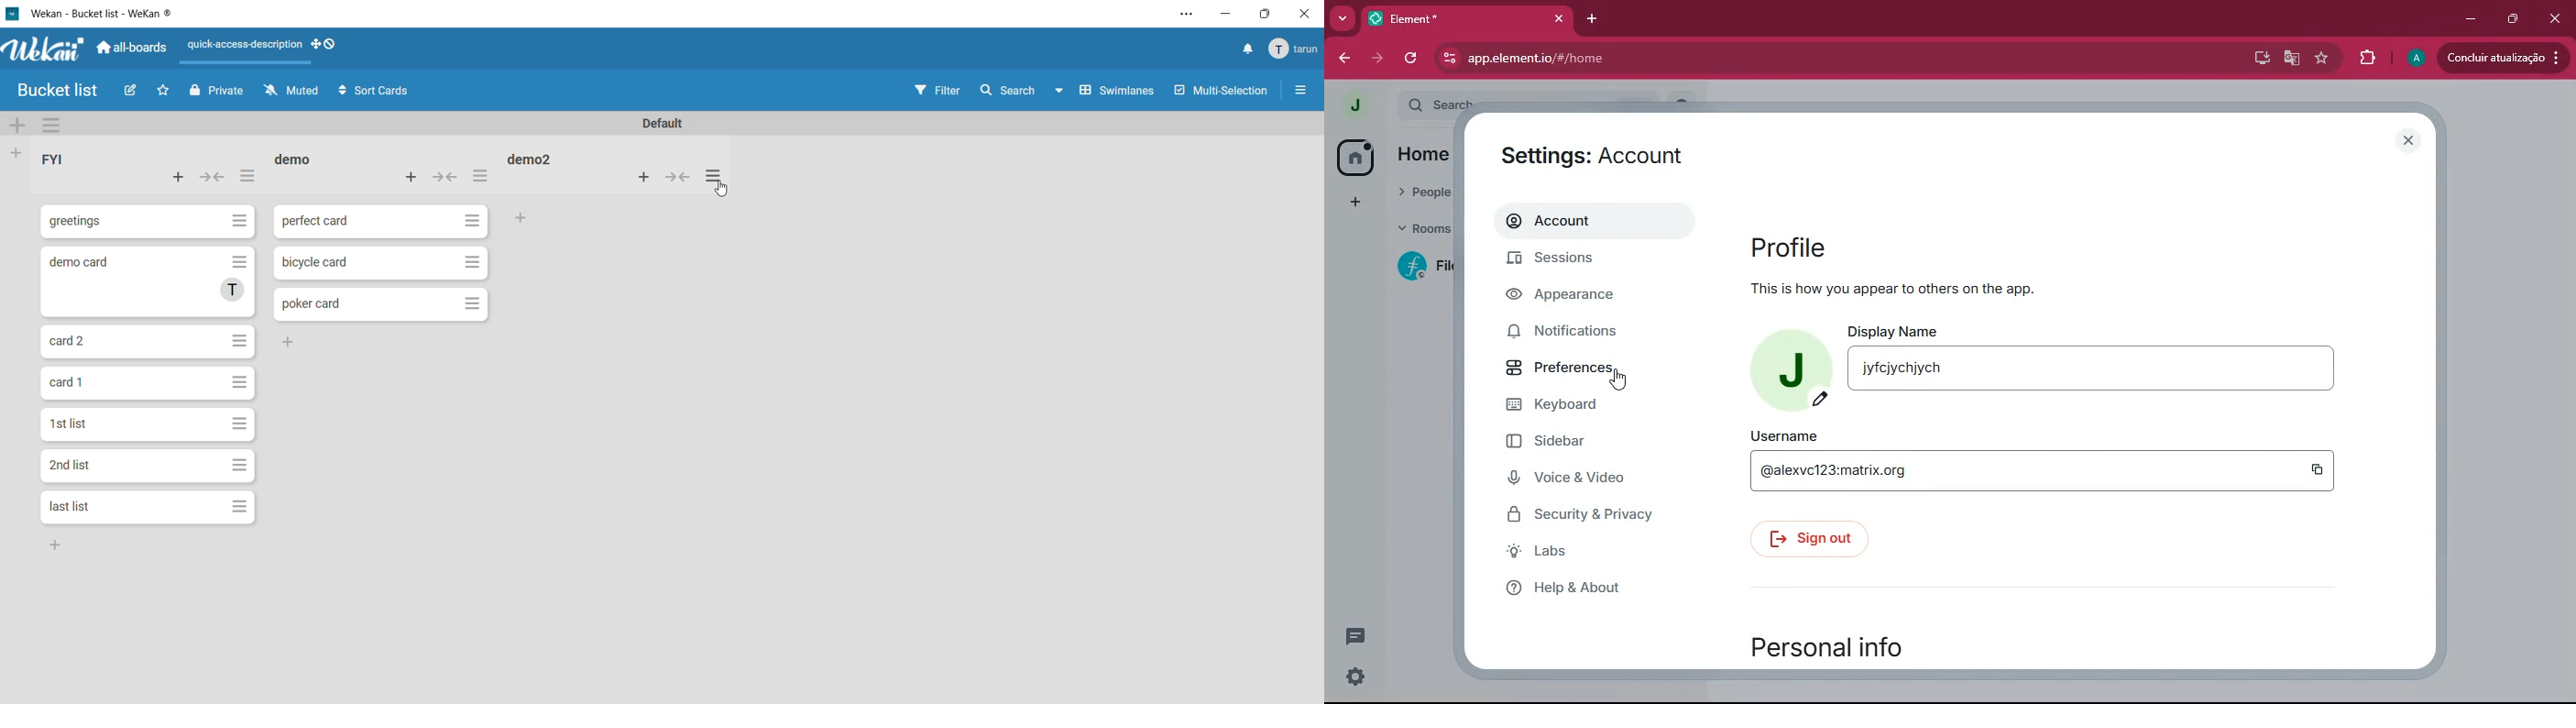  I want to click on cards, so click(152, 467).